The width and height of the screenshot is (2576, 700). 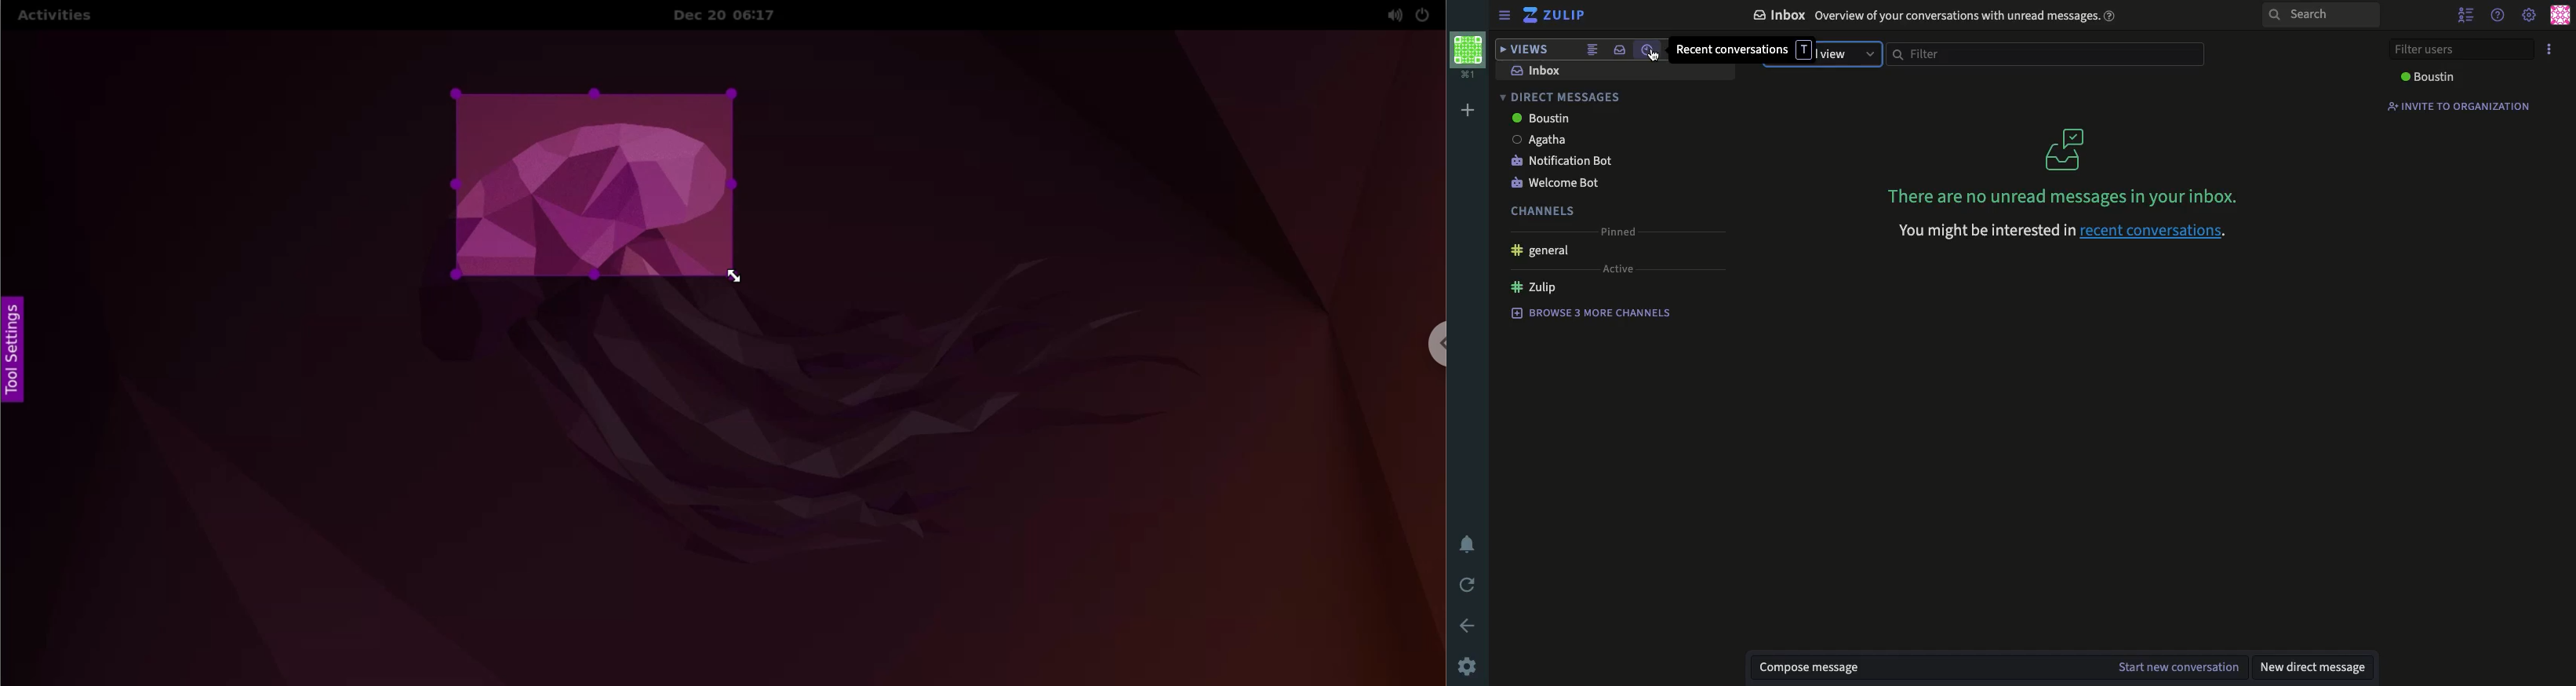 I want to click on recent conversation, so click(x=1649, y=50).